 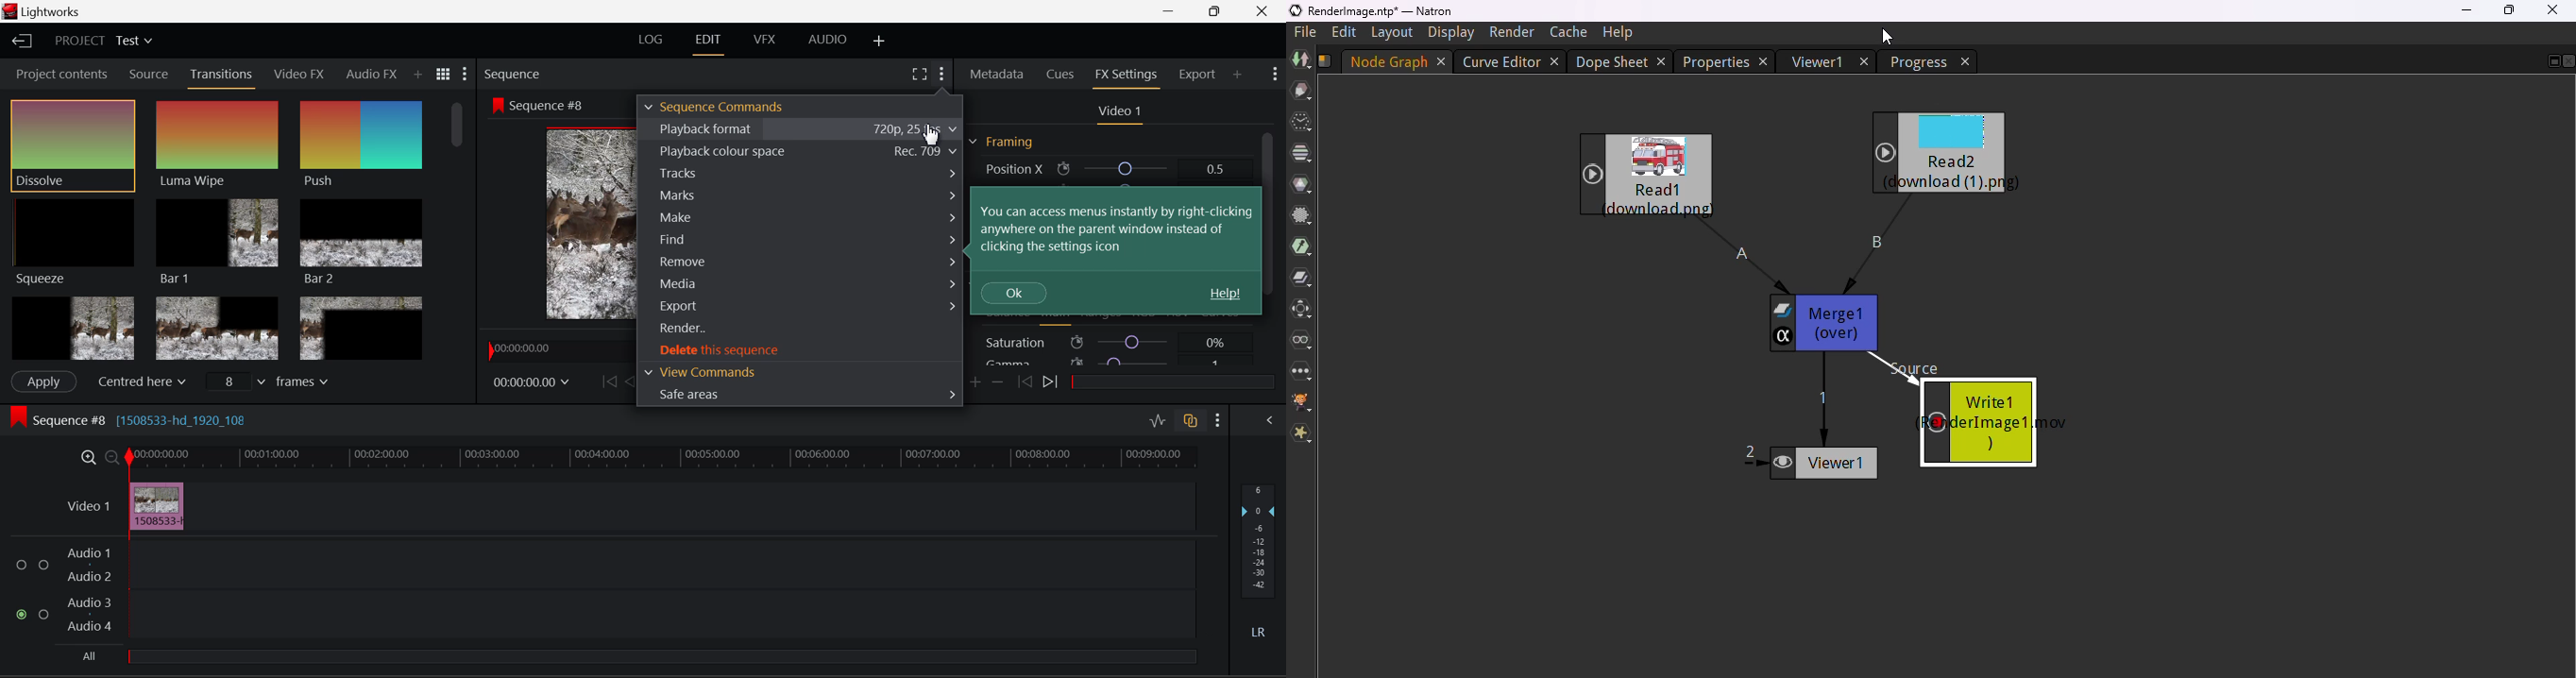 What do you see at coordinates (801, 149) in the screenshot?
I see `Playback color space` at bounding box center [801, 149].